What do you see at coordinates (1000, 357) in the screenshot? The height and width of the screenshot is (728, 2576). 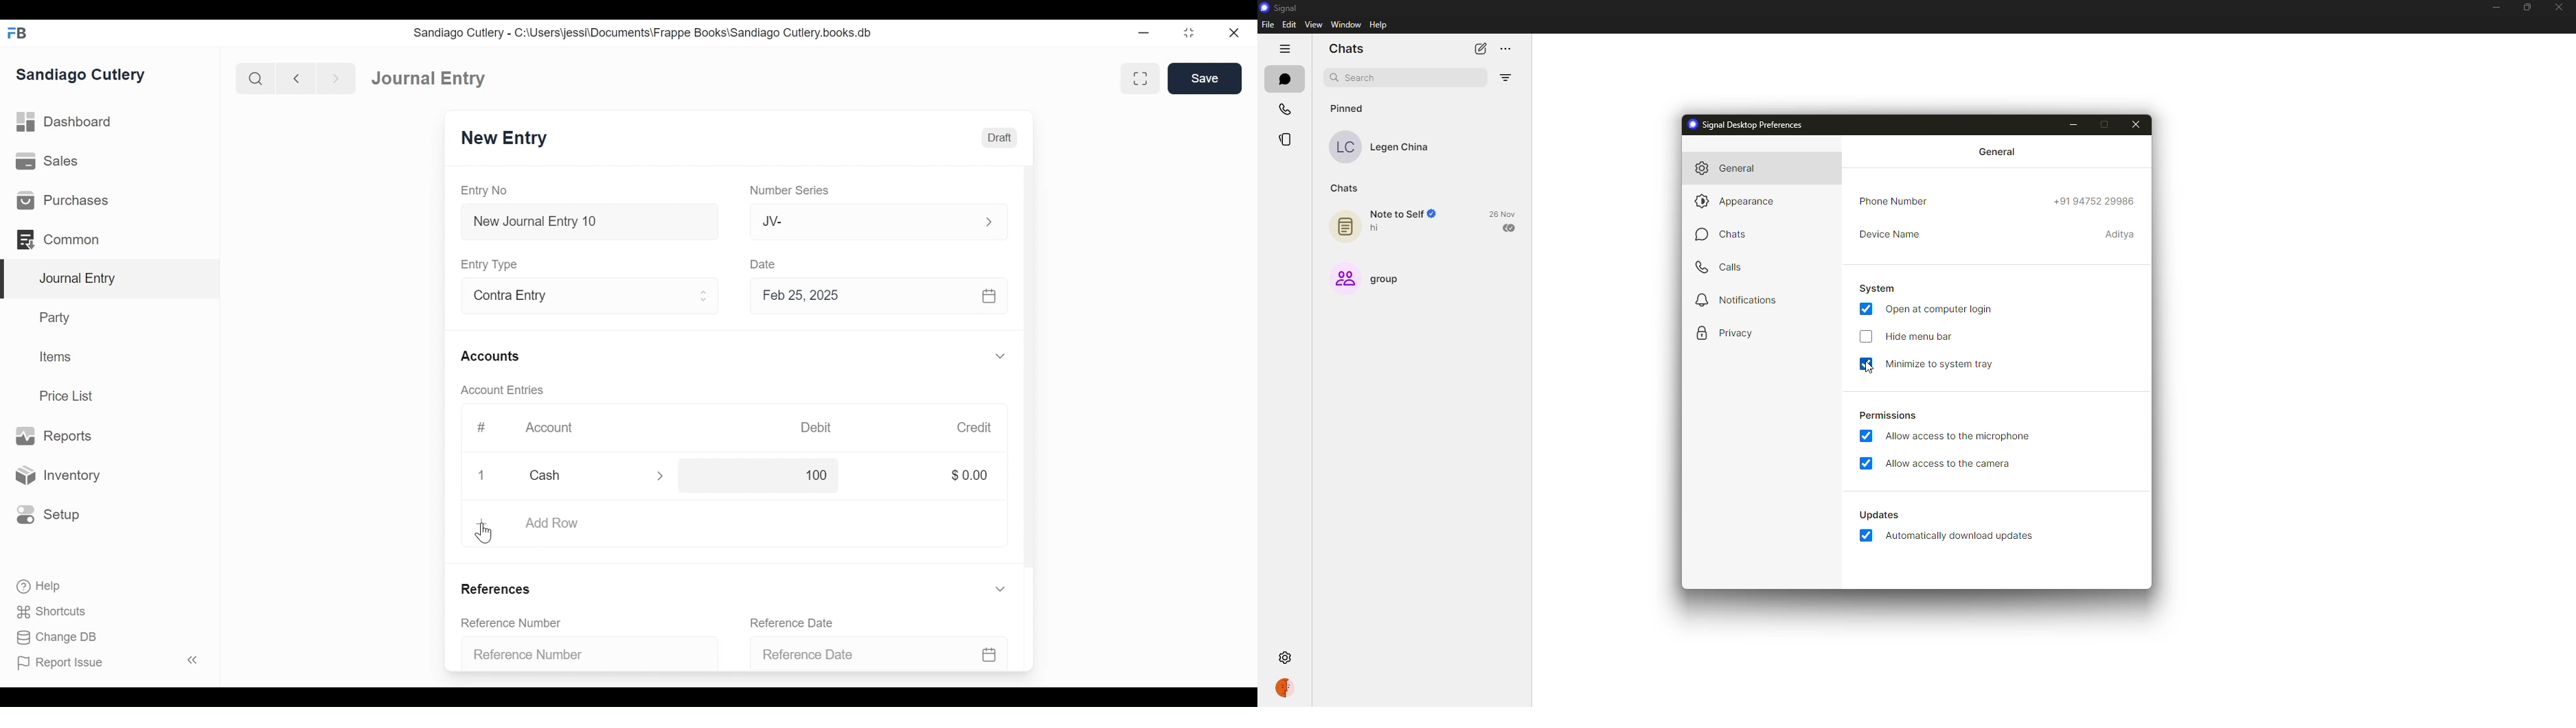 I see `Expand` at bounding box center [1000, 357].